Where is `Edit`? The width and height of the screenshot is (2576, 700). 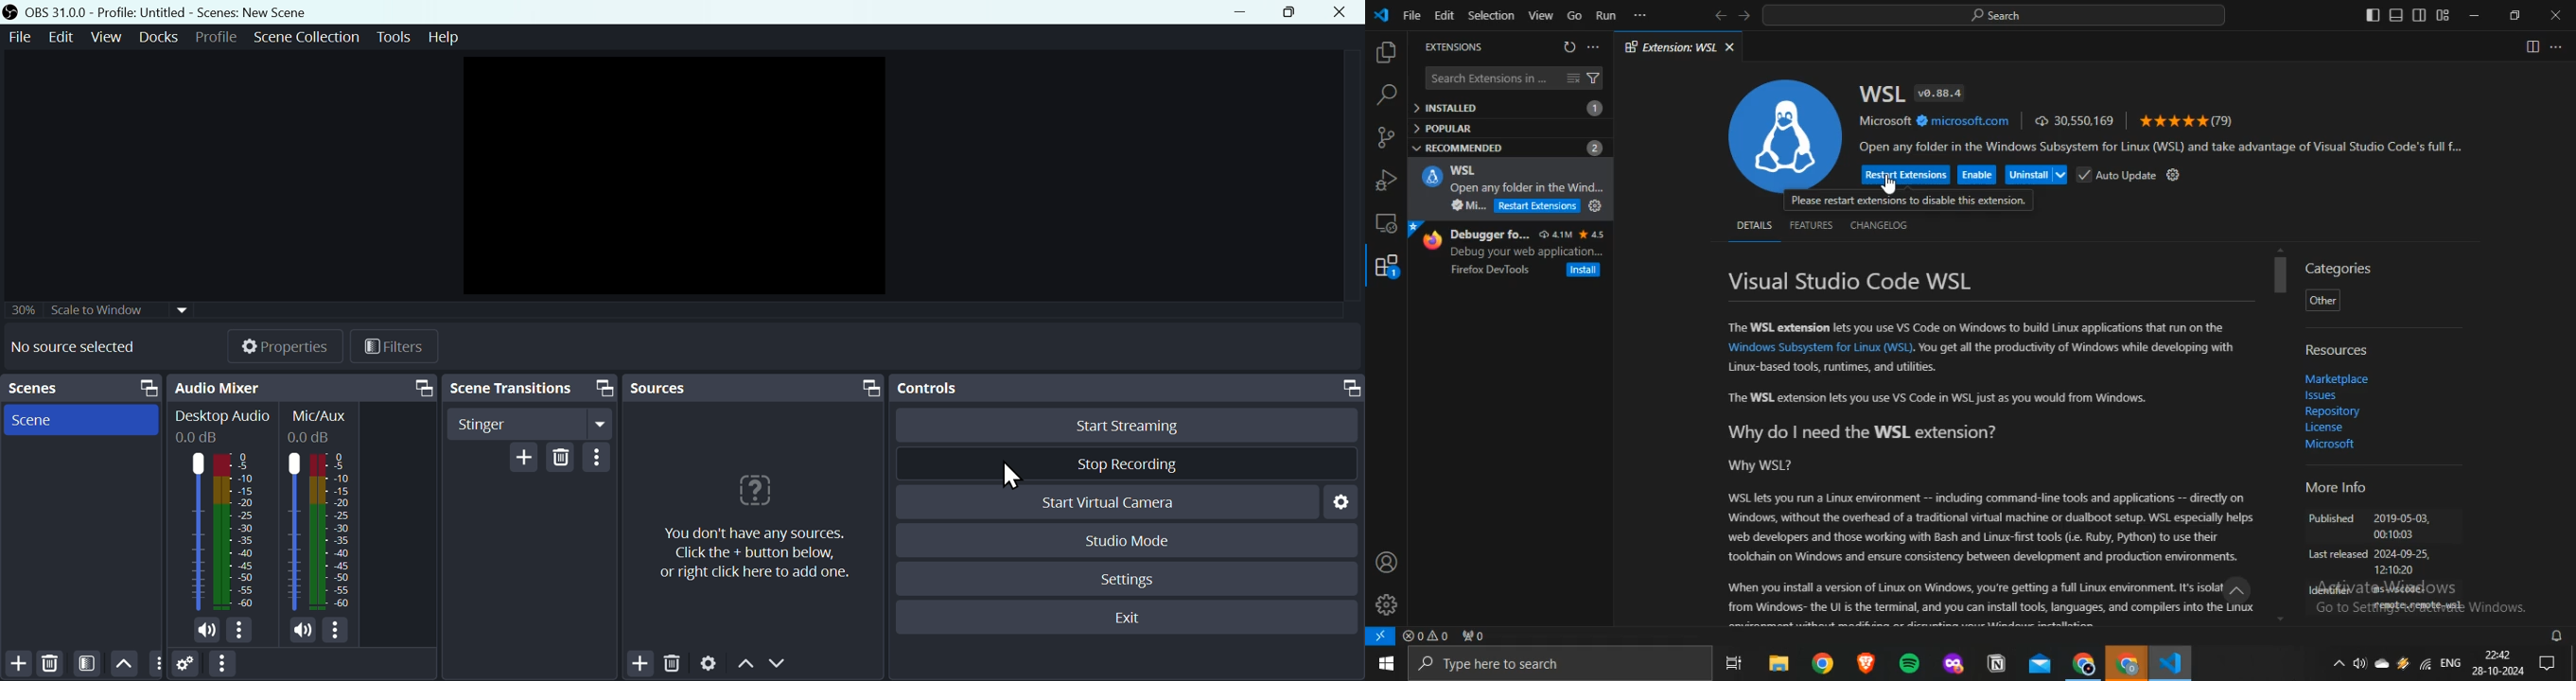 Edit is located at coordinates (65, 42).